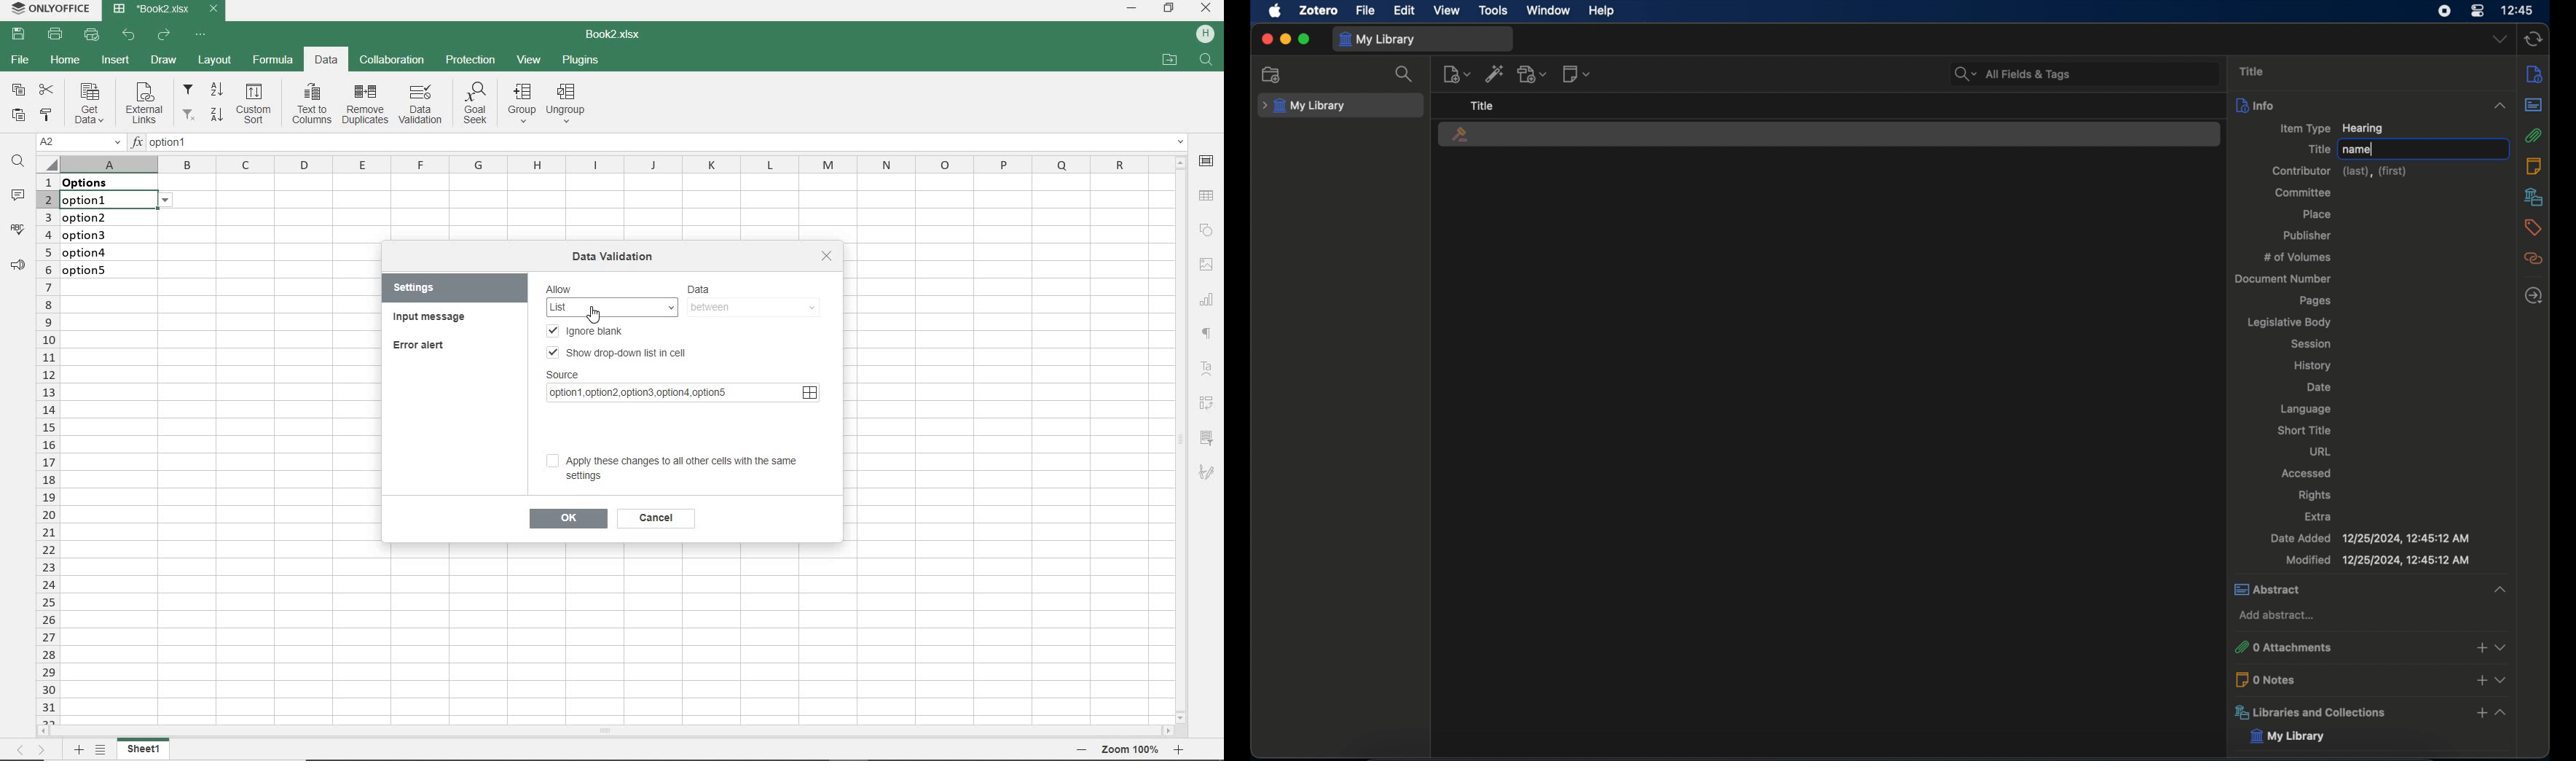 Image resolution: width=2576 pixels, height=784 pixels. What do you see at coordinates (2369, 538) in the screenshot?
I see `date added` at bounding box center [2369, 538].